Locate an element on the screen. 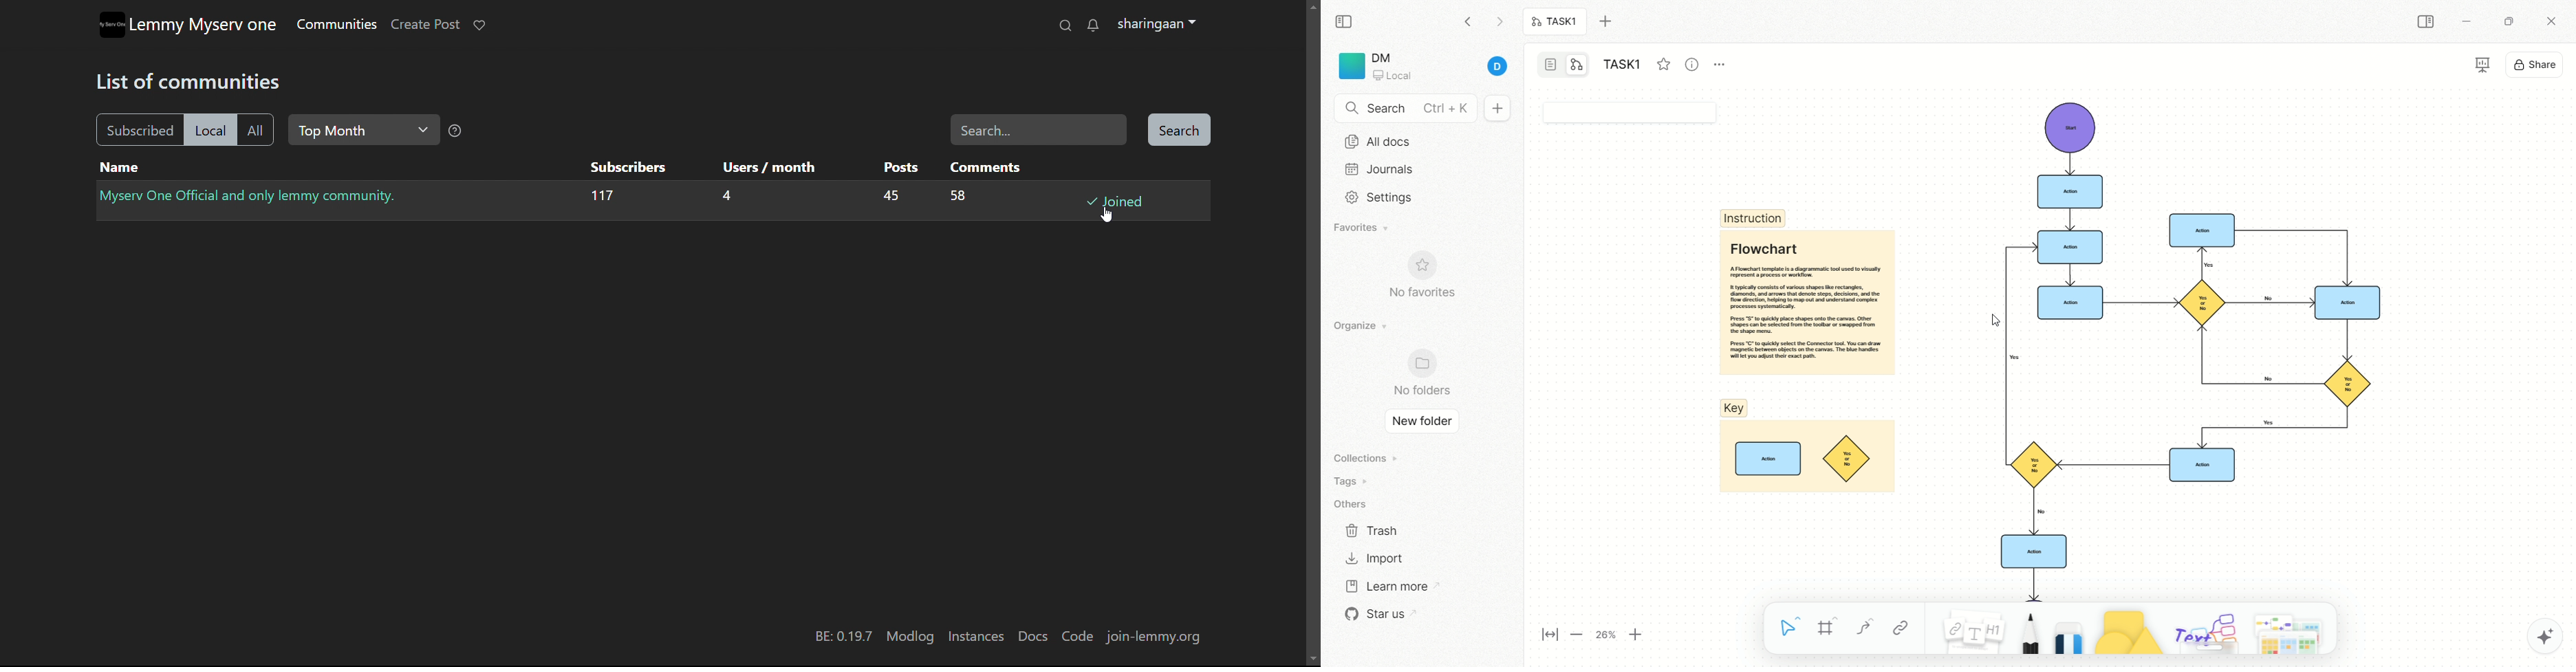 The image size is (2576, 672). close is located at coordinates (2554, 23).